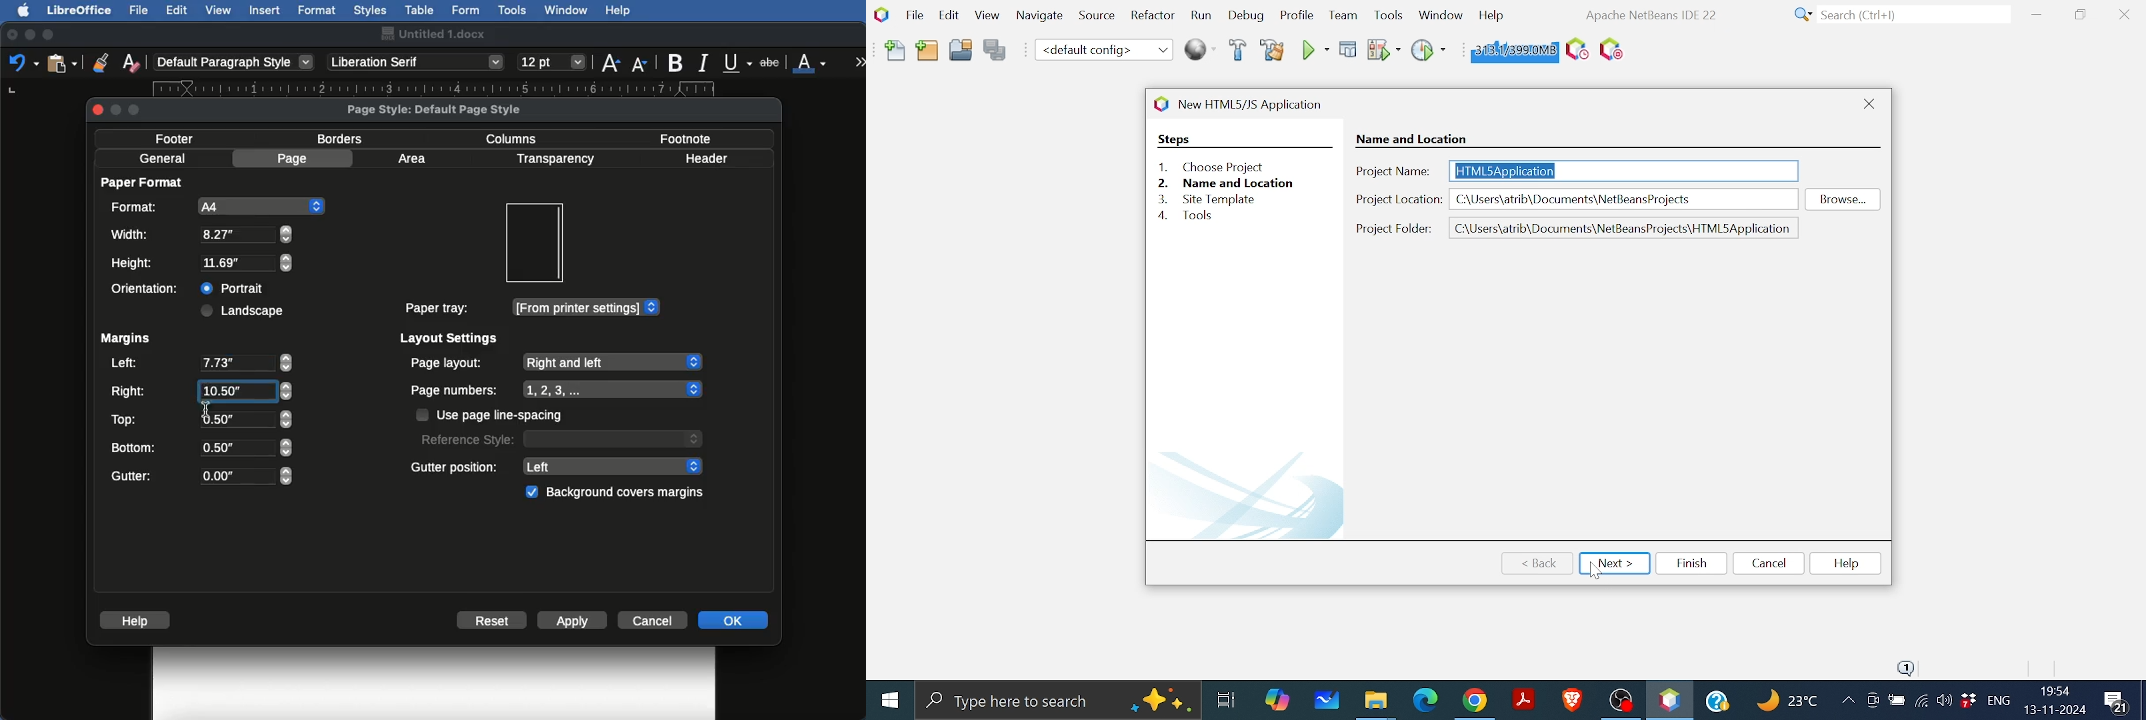 This screenshot has height=728, width=2156. I want to click on Footnote, so click(685, 138).